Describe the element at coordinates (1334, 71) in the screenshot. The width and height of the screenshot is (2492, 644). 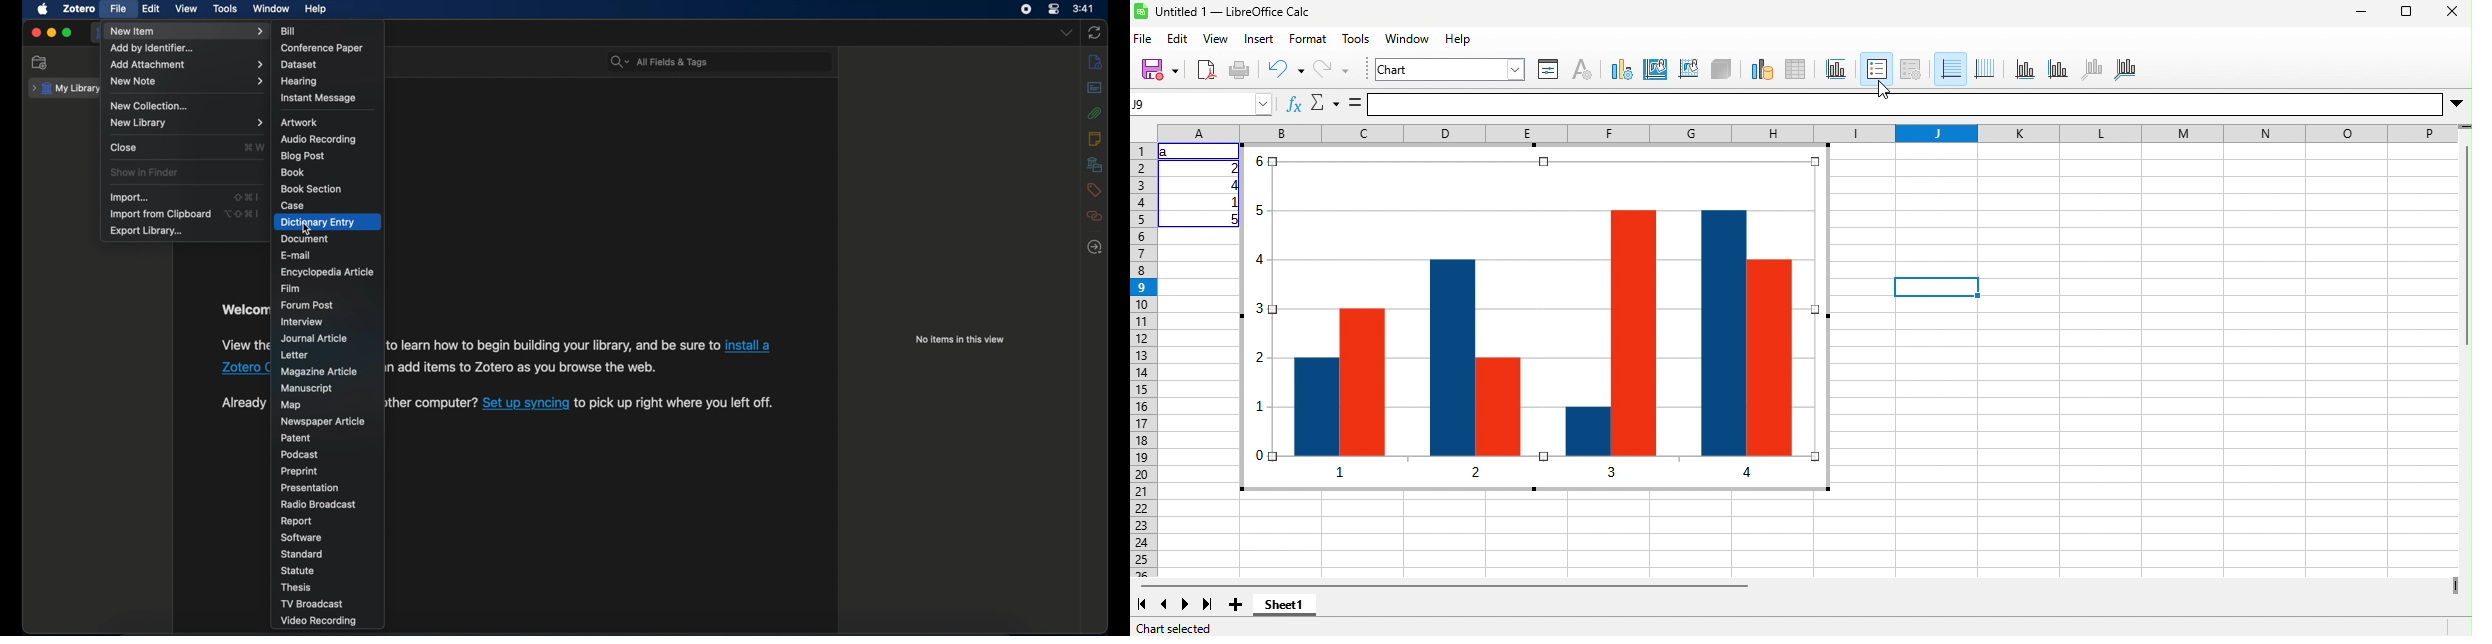
I see `redo` at that location.